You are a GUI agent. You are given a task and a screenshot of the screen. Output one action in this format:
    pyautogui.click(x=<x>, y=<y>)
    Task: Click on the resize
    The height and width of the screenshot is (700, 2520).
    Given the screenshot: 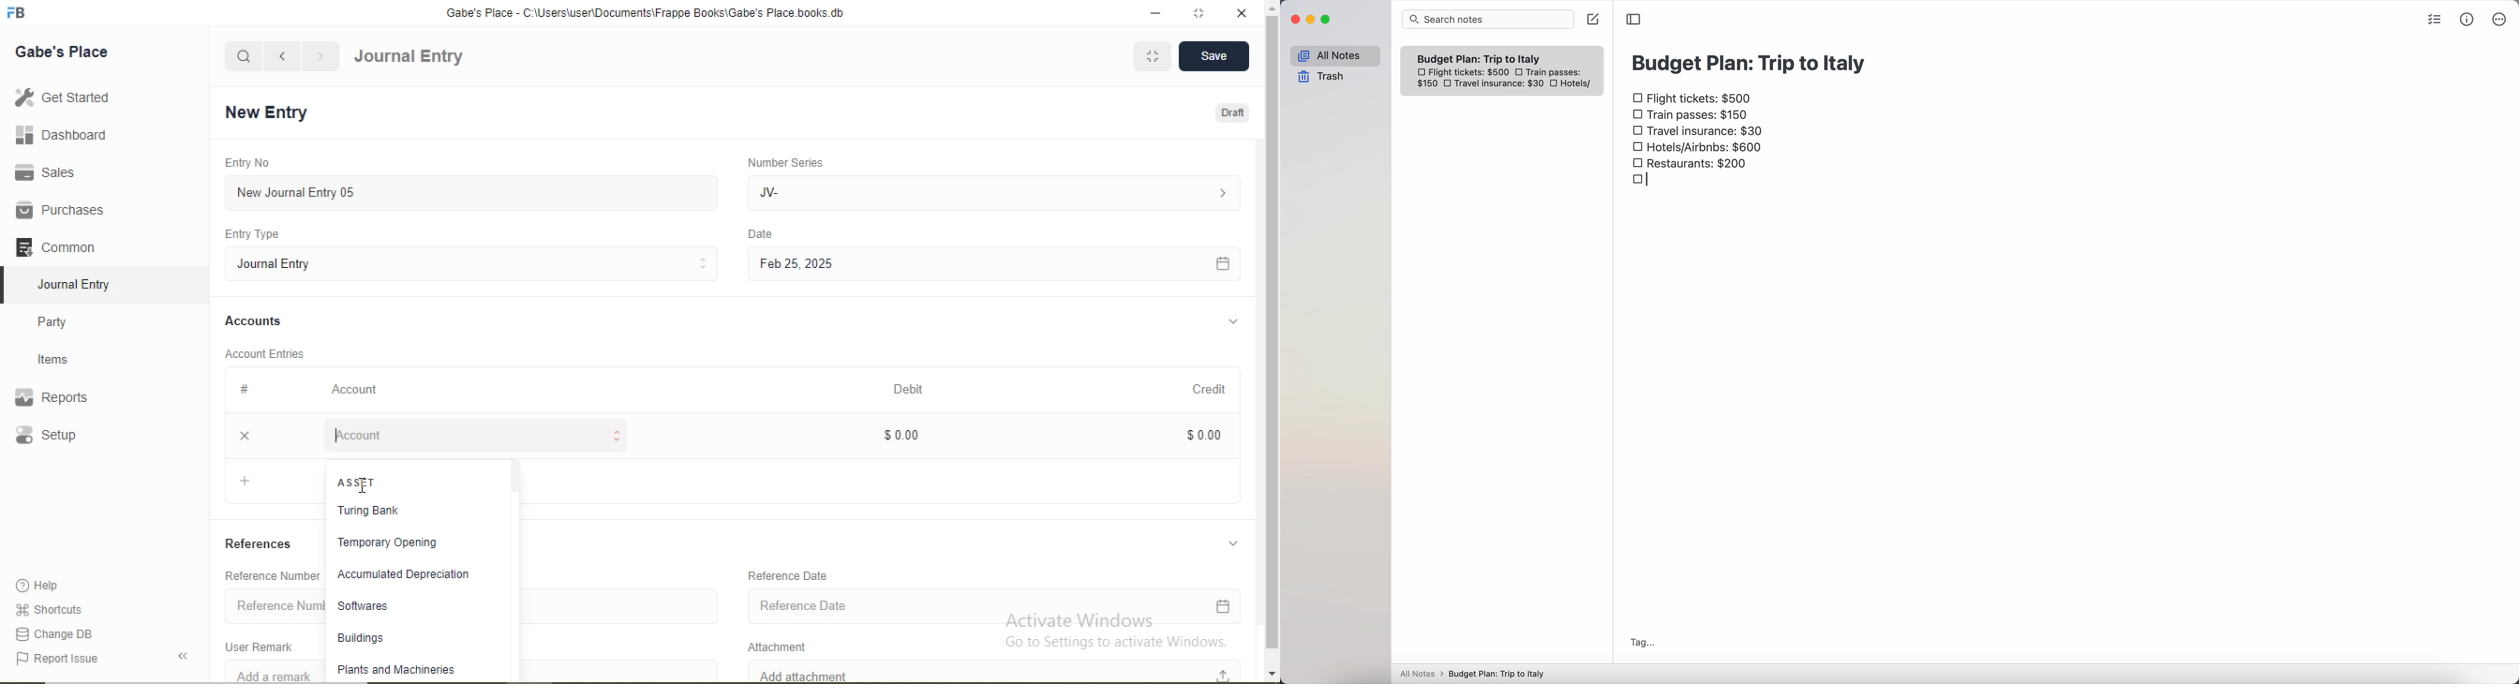 What is the action you would take?
    pyautogui.click(x=1202, y=14)
    